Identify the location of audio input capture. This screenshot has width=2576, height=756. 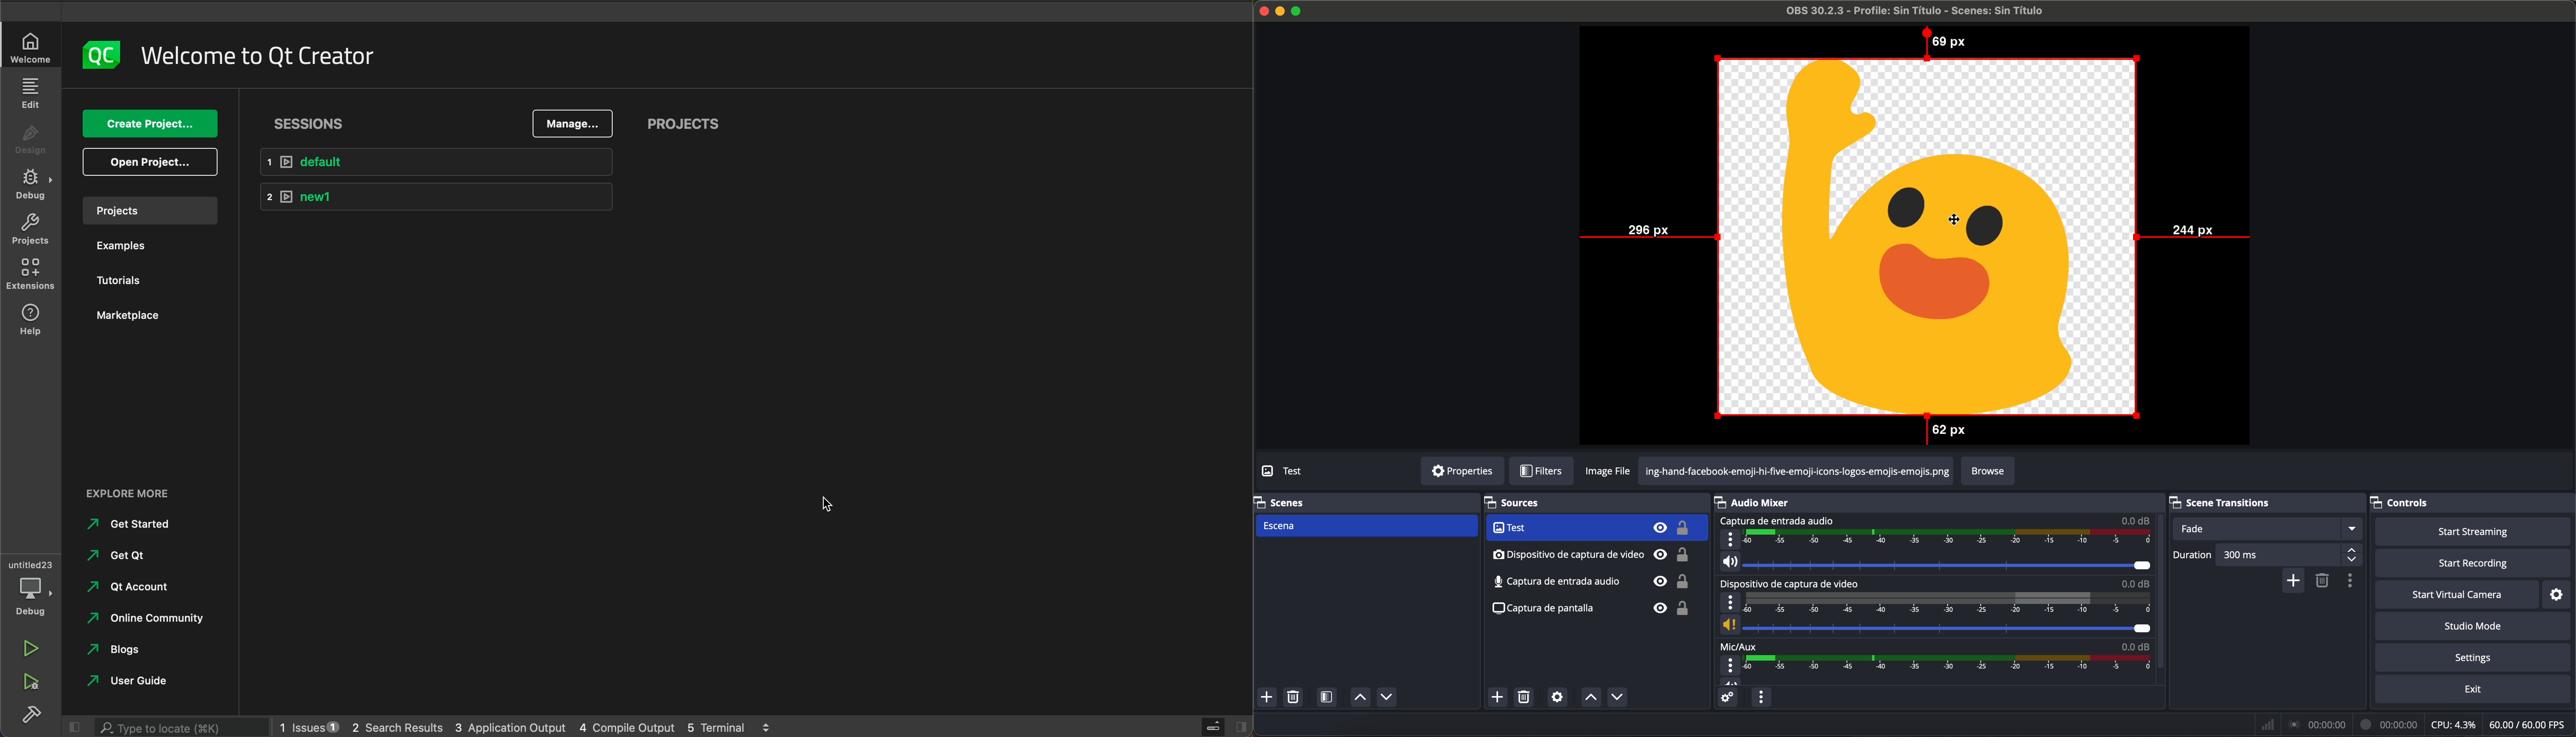
(1776, 521).